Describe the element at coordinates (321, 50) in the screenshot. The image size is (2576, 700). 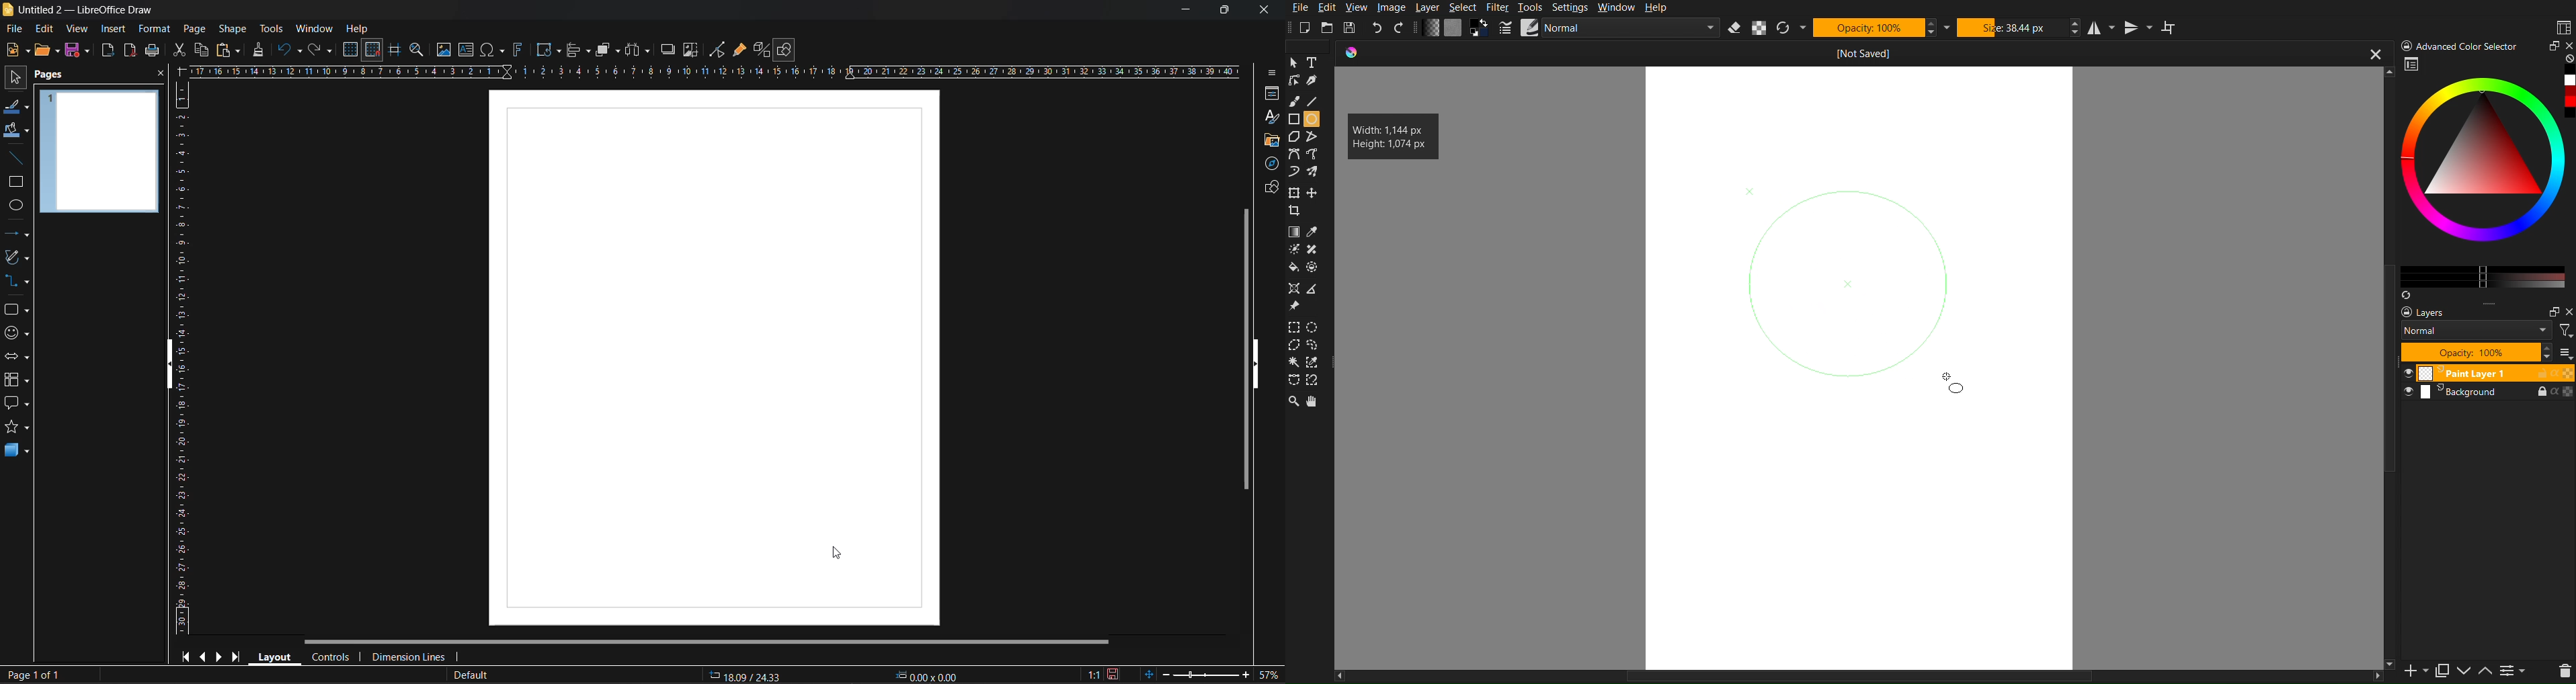
I see `redo` at that location.